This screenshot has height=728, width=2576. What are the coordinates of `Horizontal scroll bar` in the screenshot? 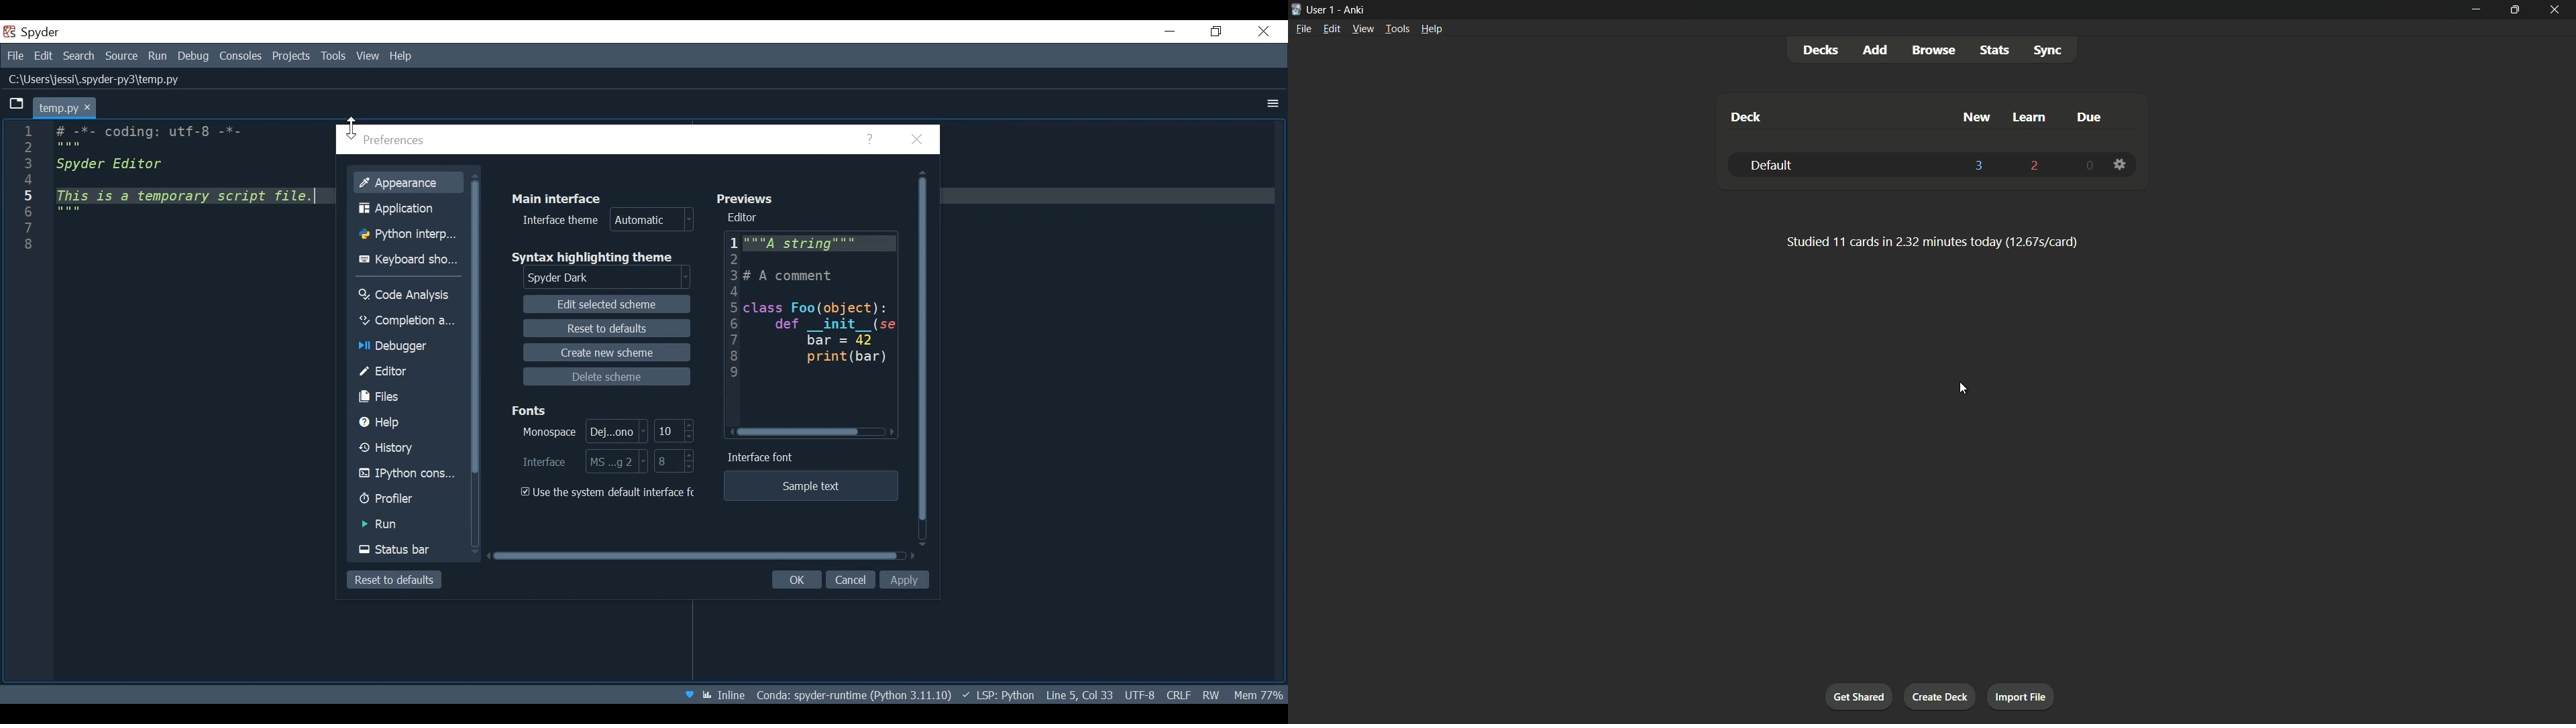 It's located at (800, 433).